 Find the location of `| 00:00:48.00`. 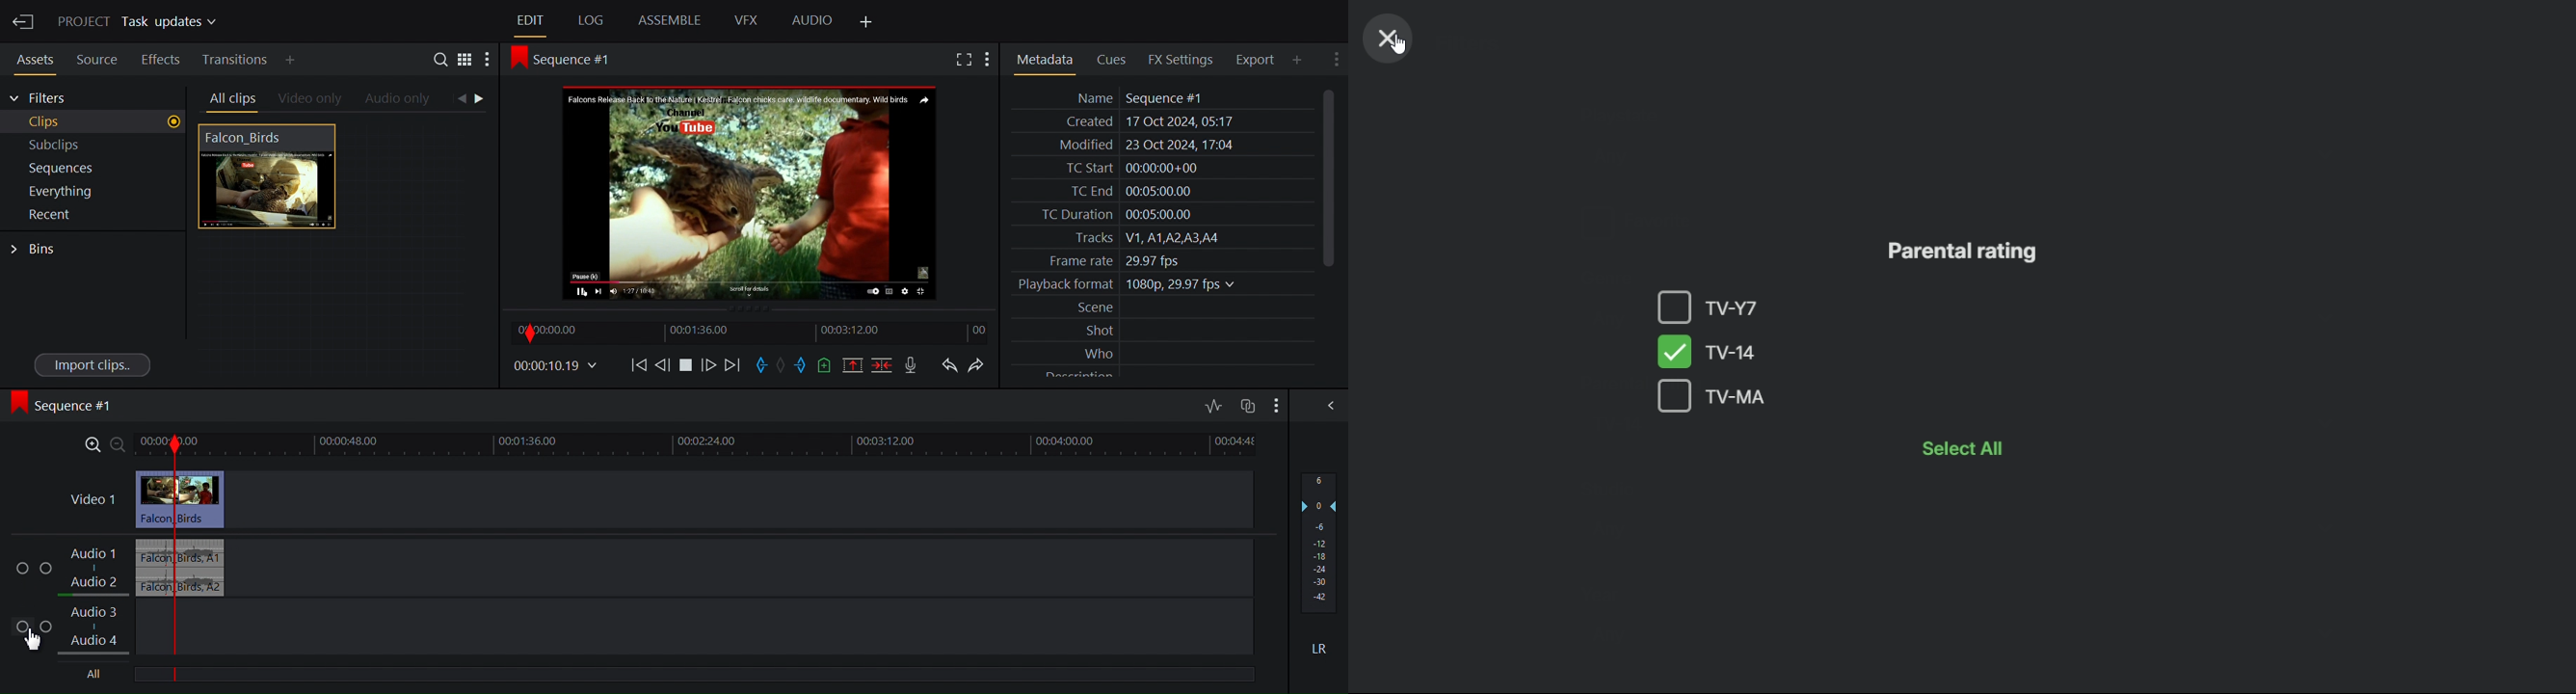

| 00:00:48.00 is located at coordinates (355, 441).